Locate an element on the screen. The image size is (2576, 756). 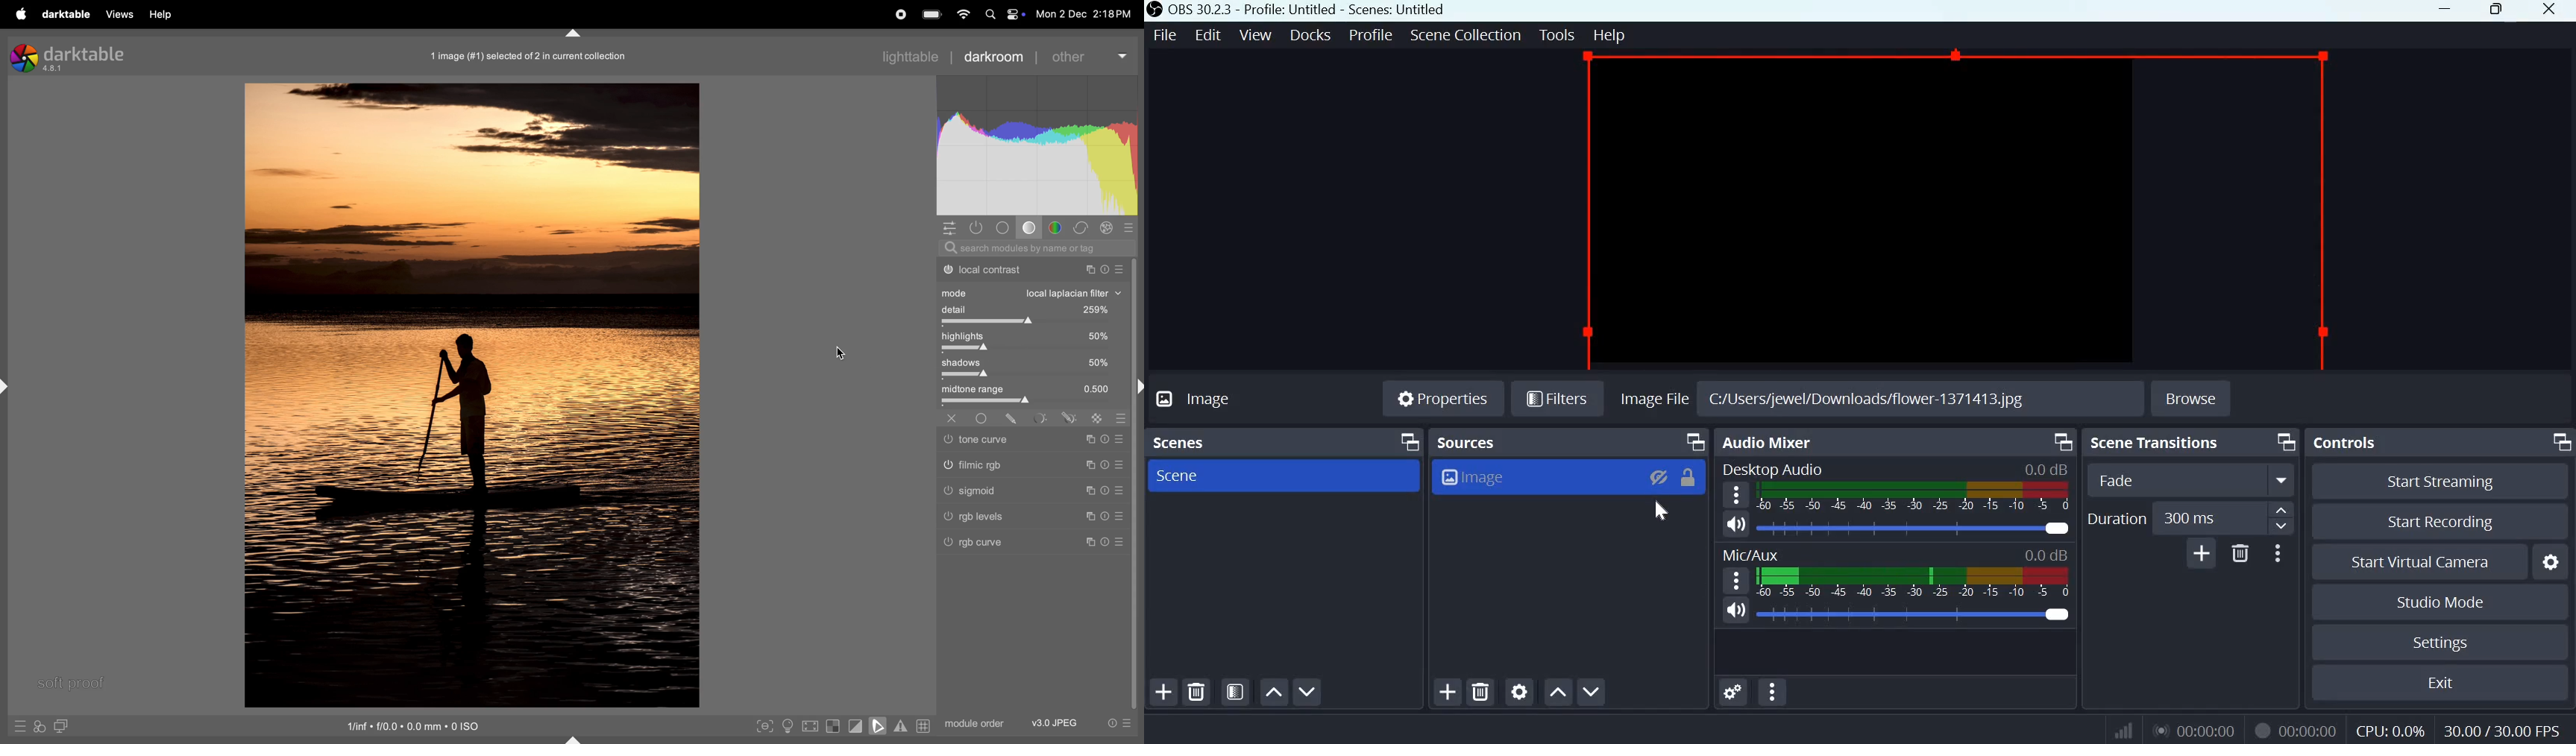
Image is located at coordinates (1194, 399).